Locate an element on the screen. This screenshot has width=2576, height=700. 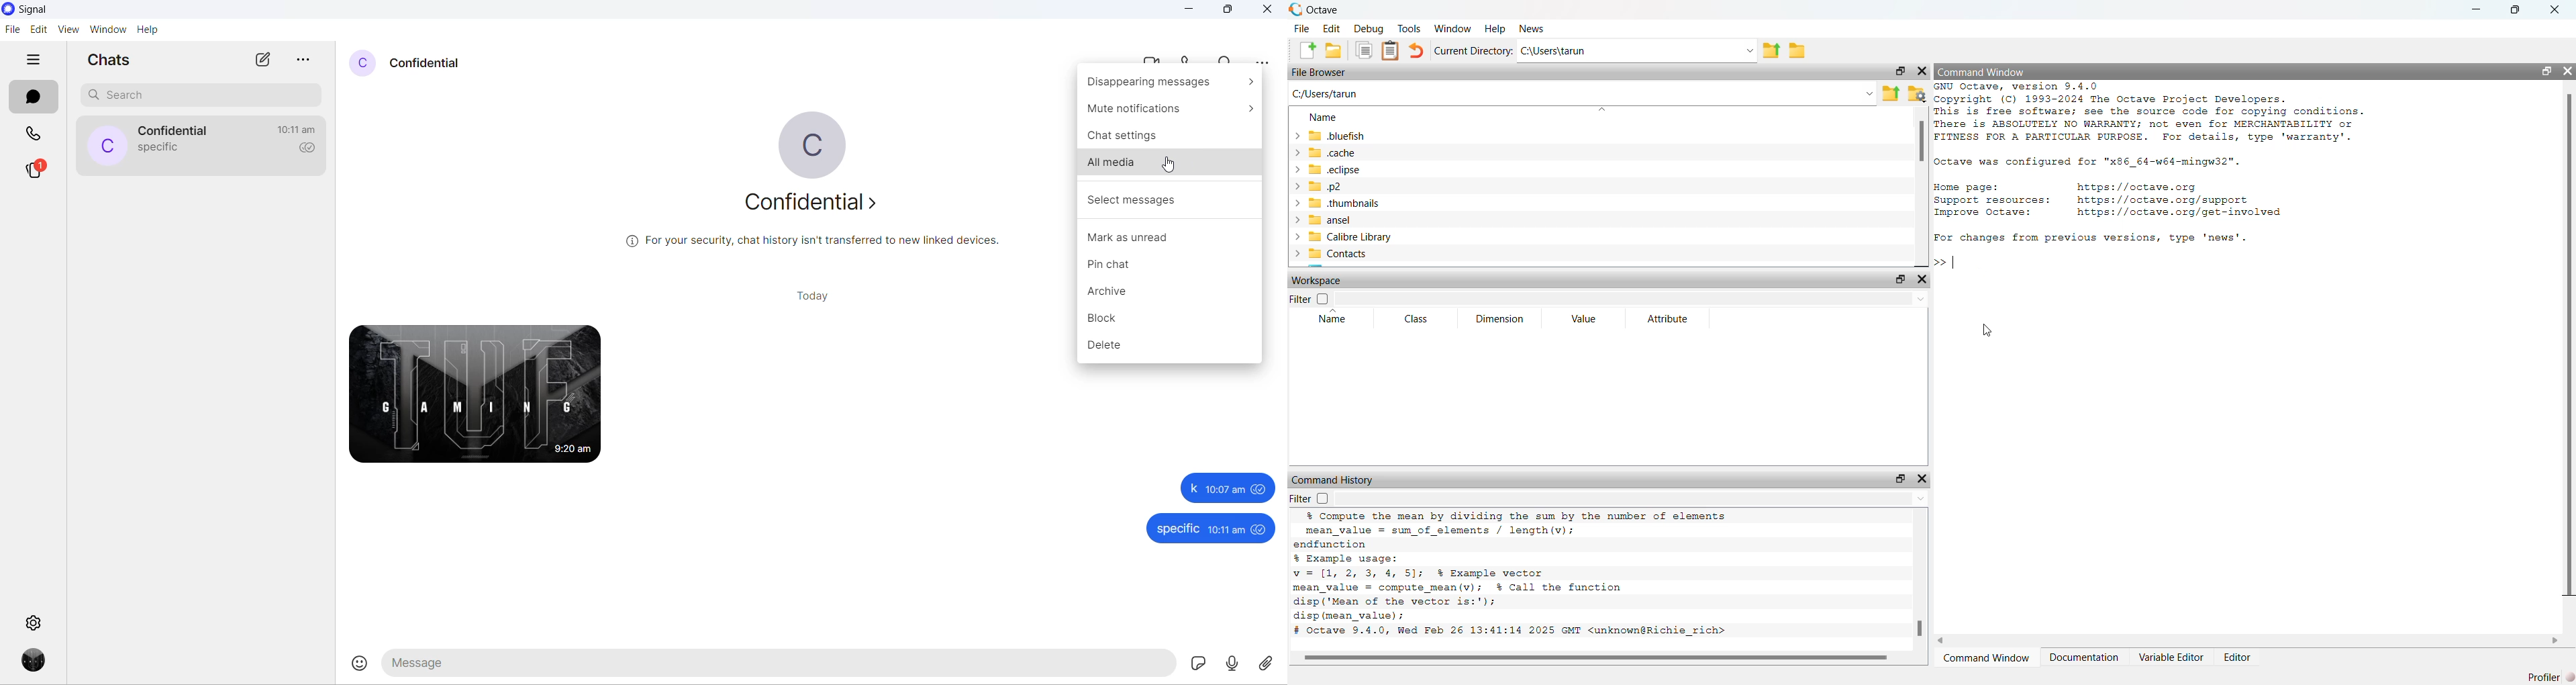
last message is located at coordinates (156, 149).